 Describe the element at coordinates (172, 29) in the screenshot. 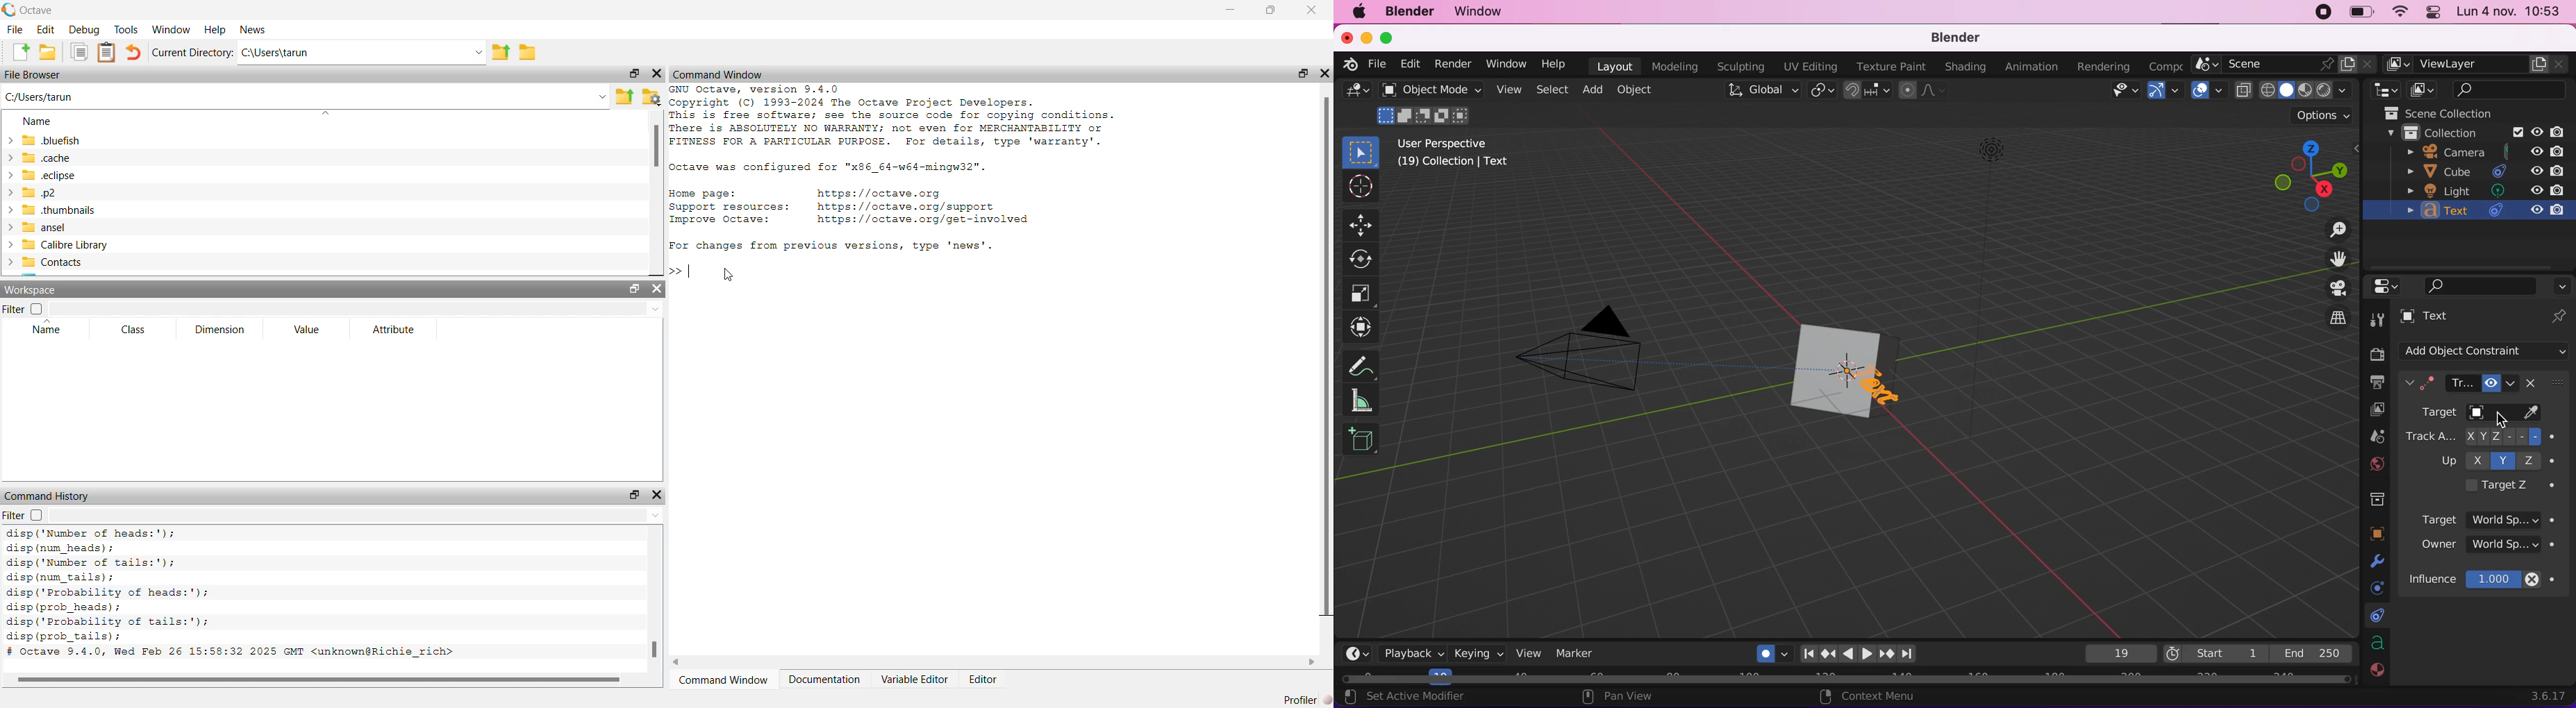

I see `Window` at that location.